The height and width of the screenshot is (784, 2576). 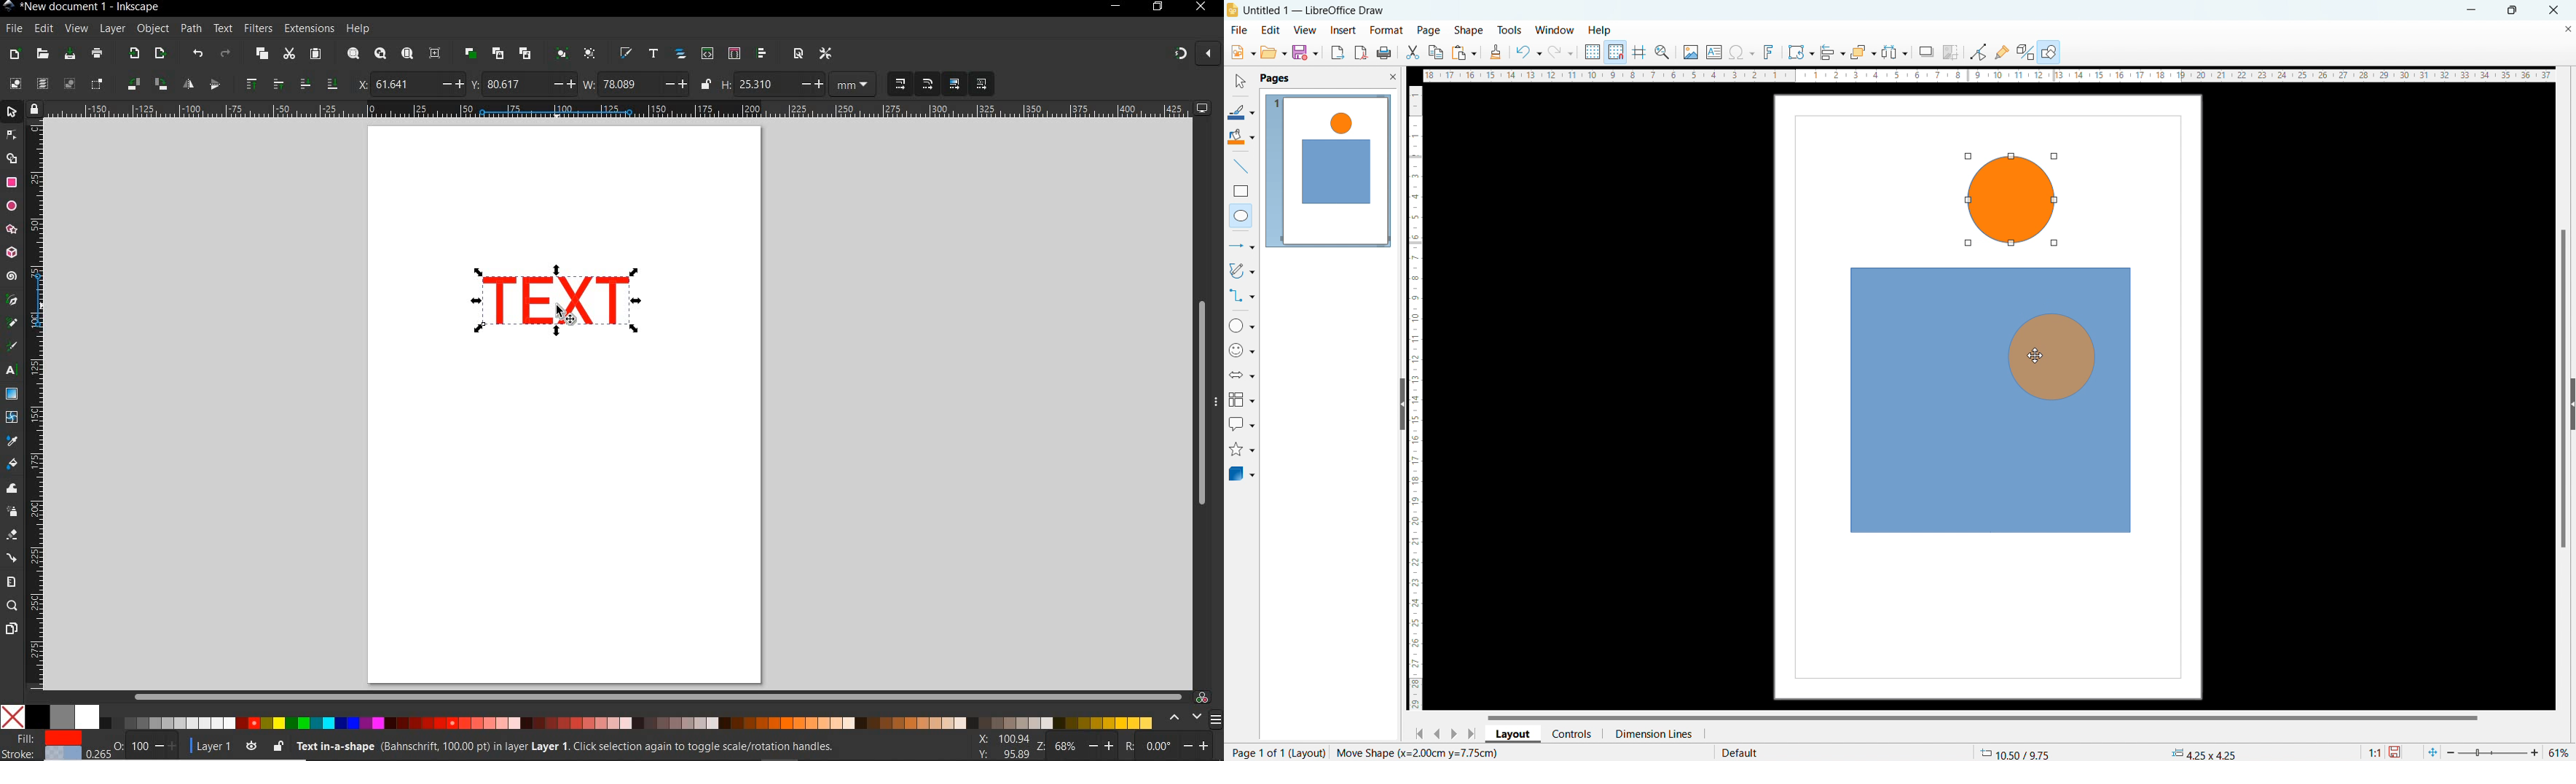 What do you see at coordinates (42, 85) in the screenshot?
I see `select all in all layers` at bounding box center [42, 85].